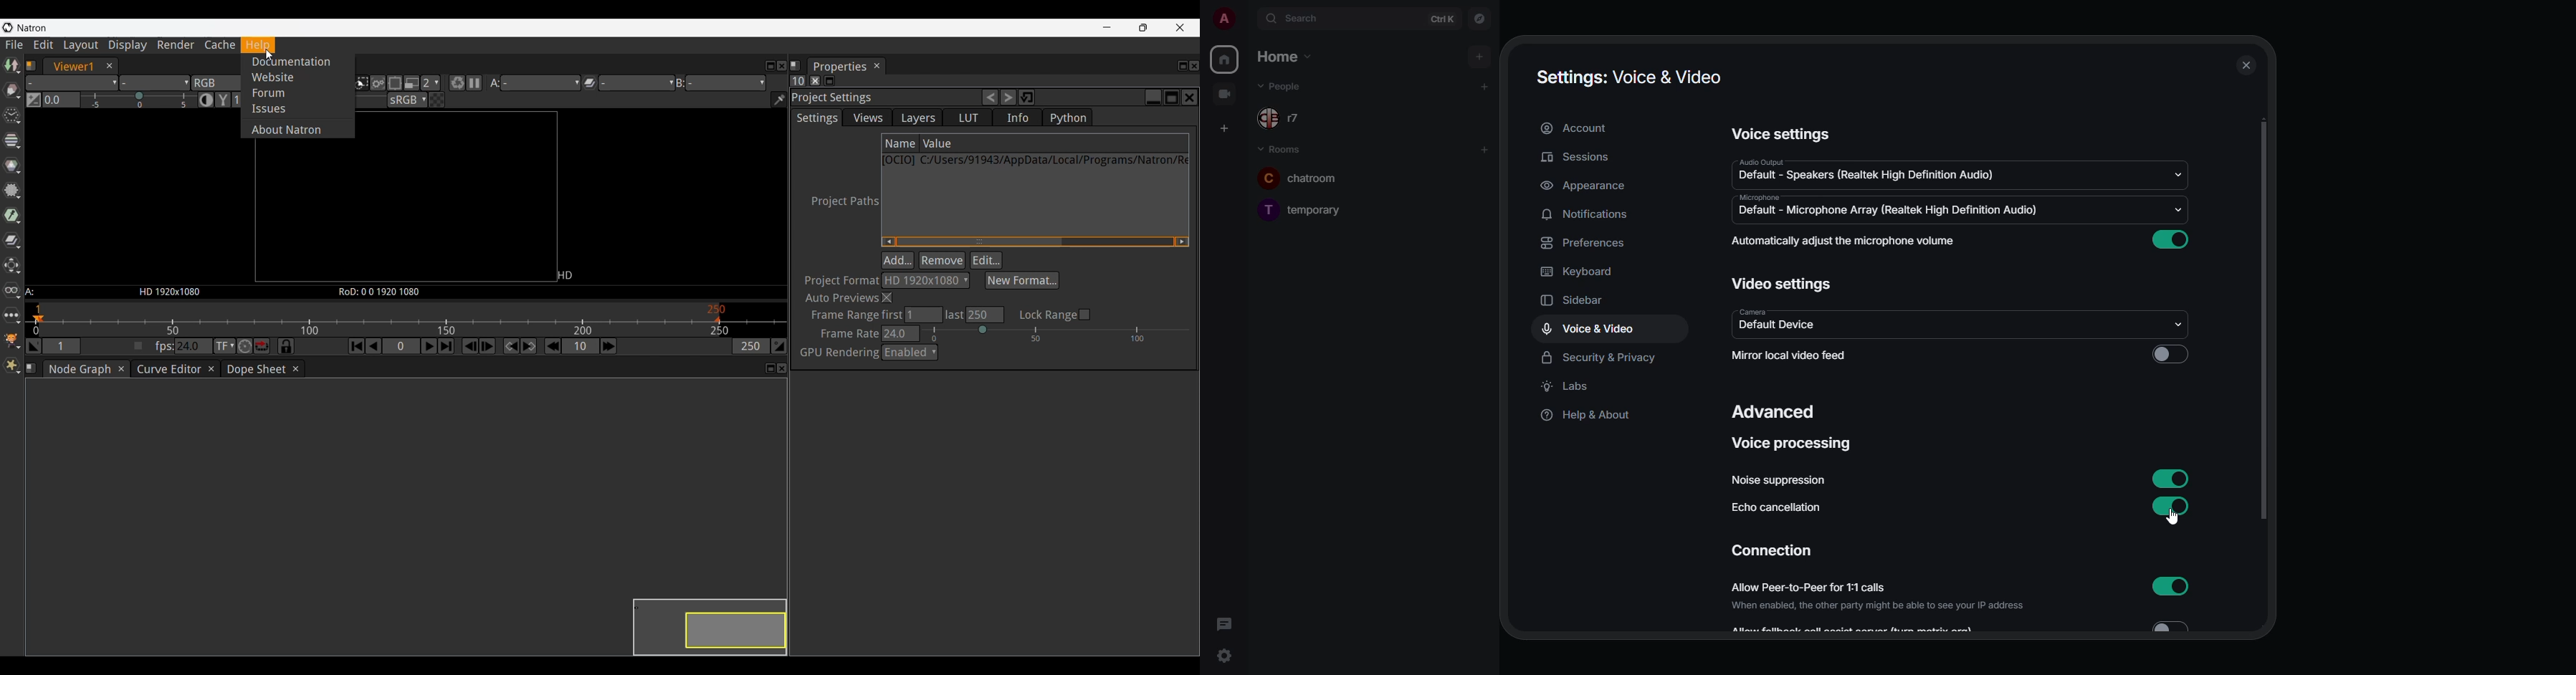 Image resolution: width=2576 pixels, height=700 pixels. Describe the element at coordinates (2264, 322) in the screenshot. I see `scroll bar` at that location.